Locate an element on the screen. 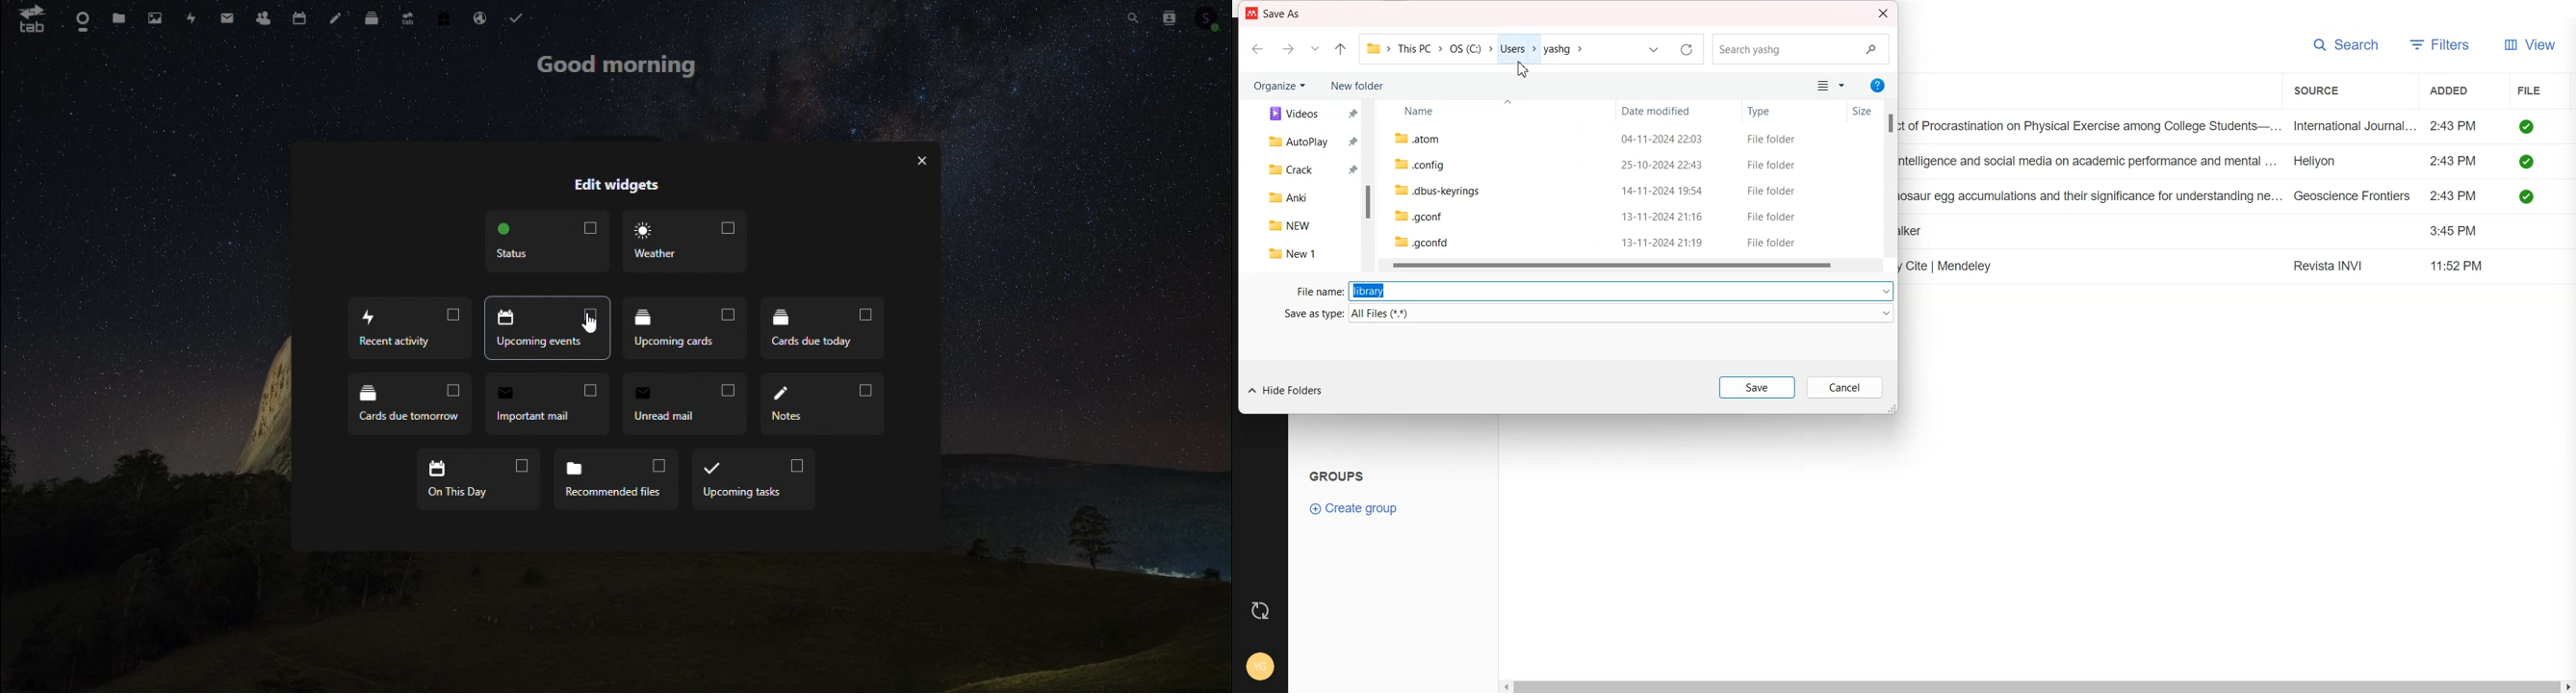 The height and width of the screenshot is (700, 2576). New 1 is located at coordinates (1310, 253).